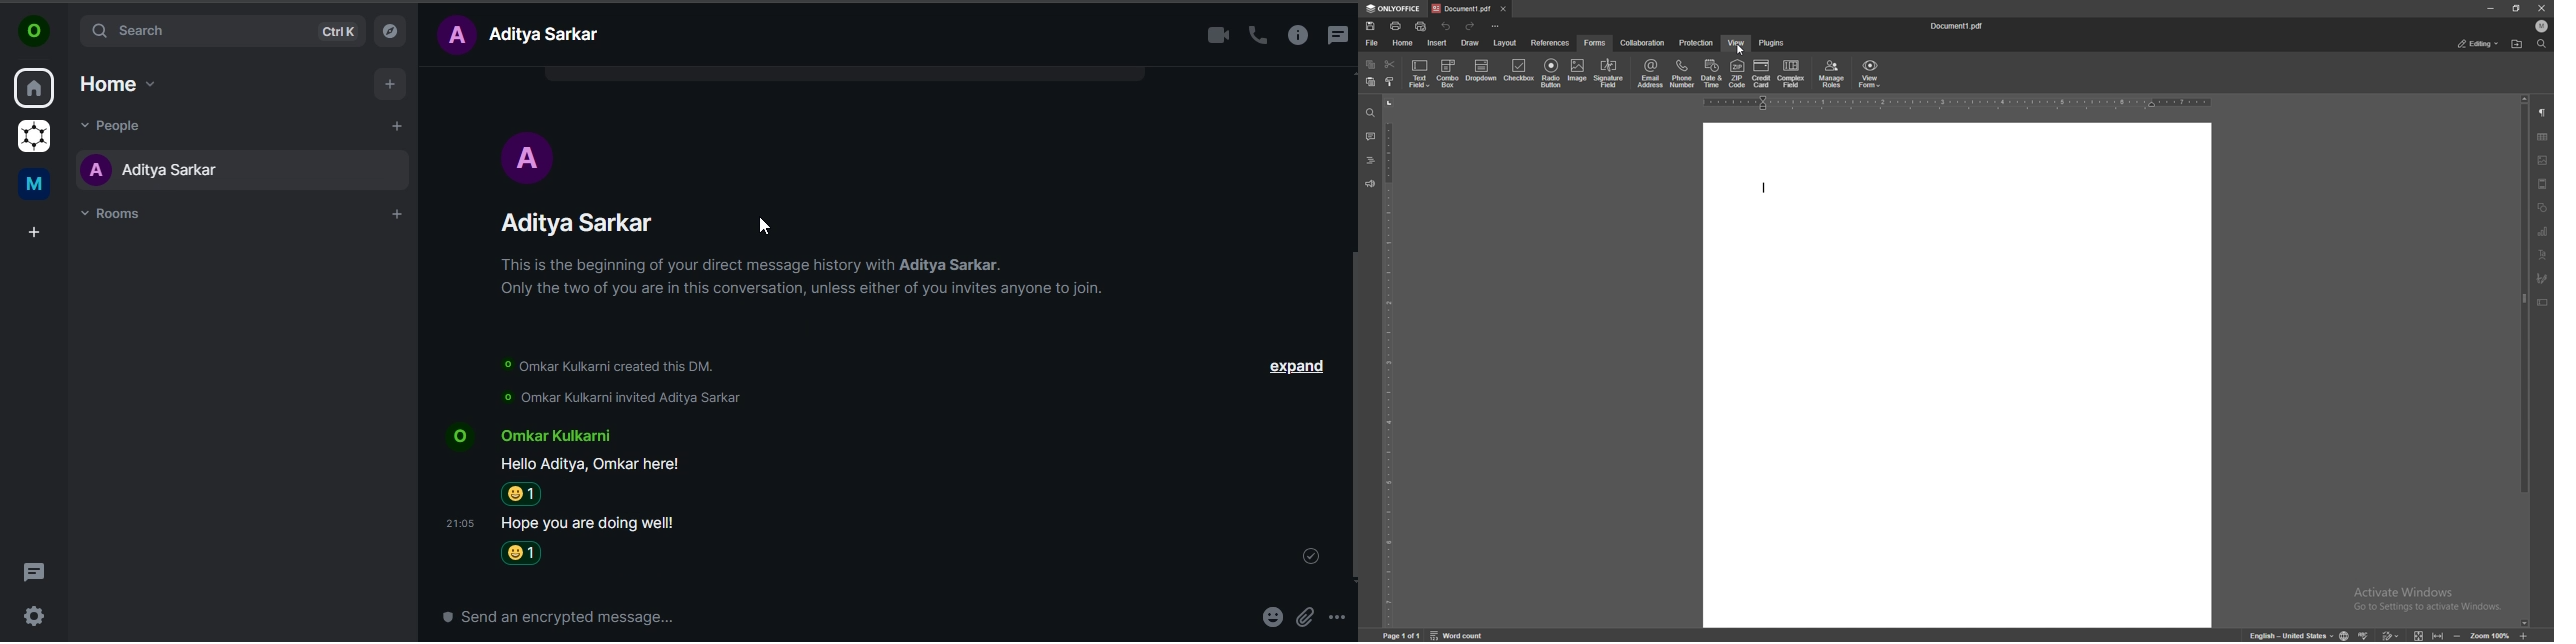  I want to click on combo box, so click(1447, 73).